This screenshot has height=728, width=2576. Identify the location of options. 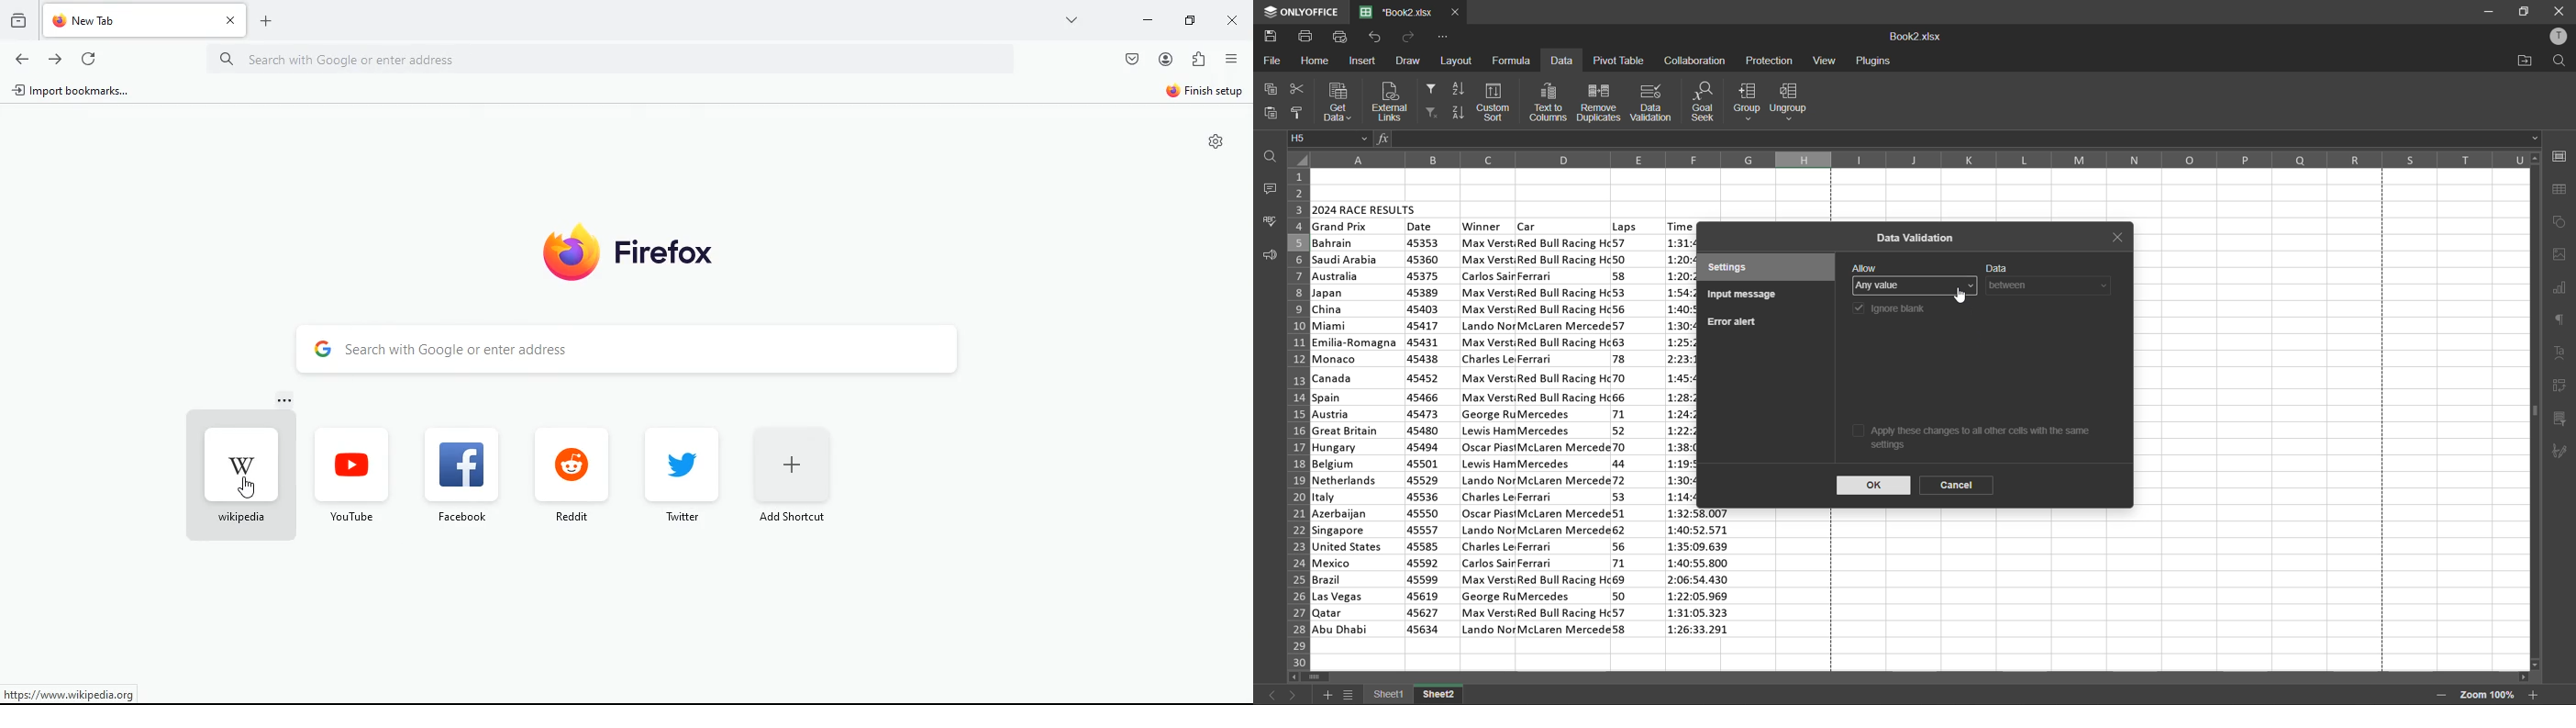
(1231, 59).